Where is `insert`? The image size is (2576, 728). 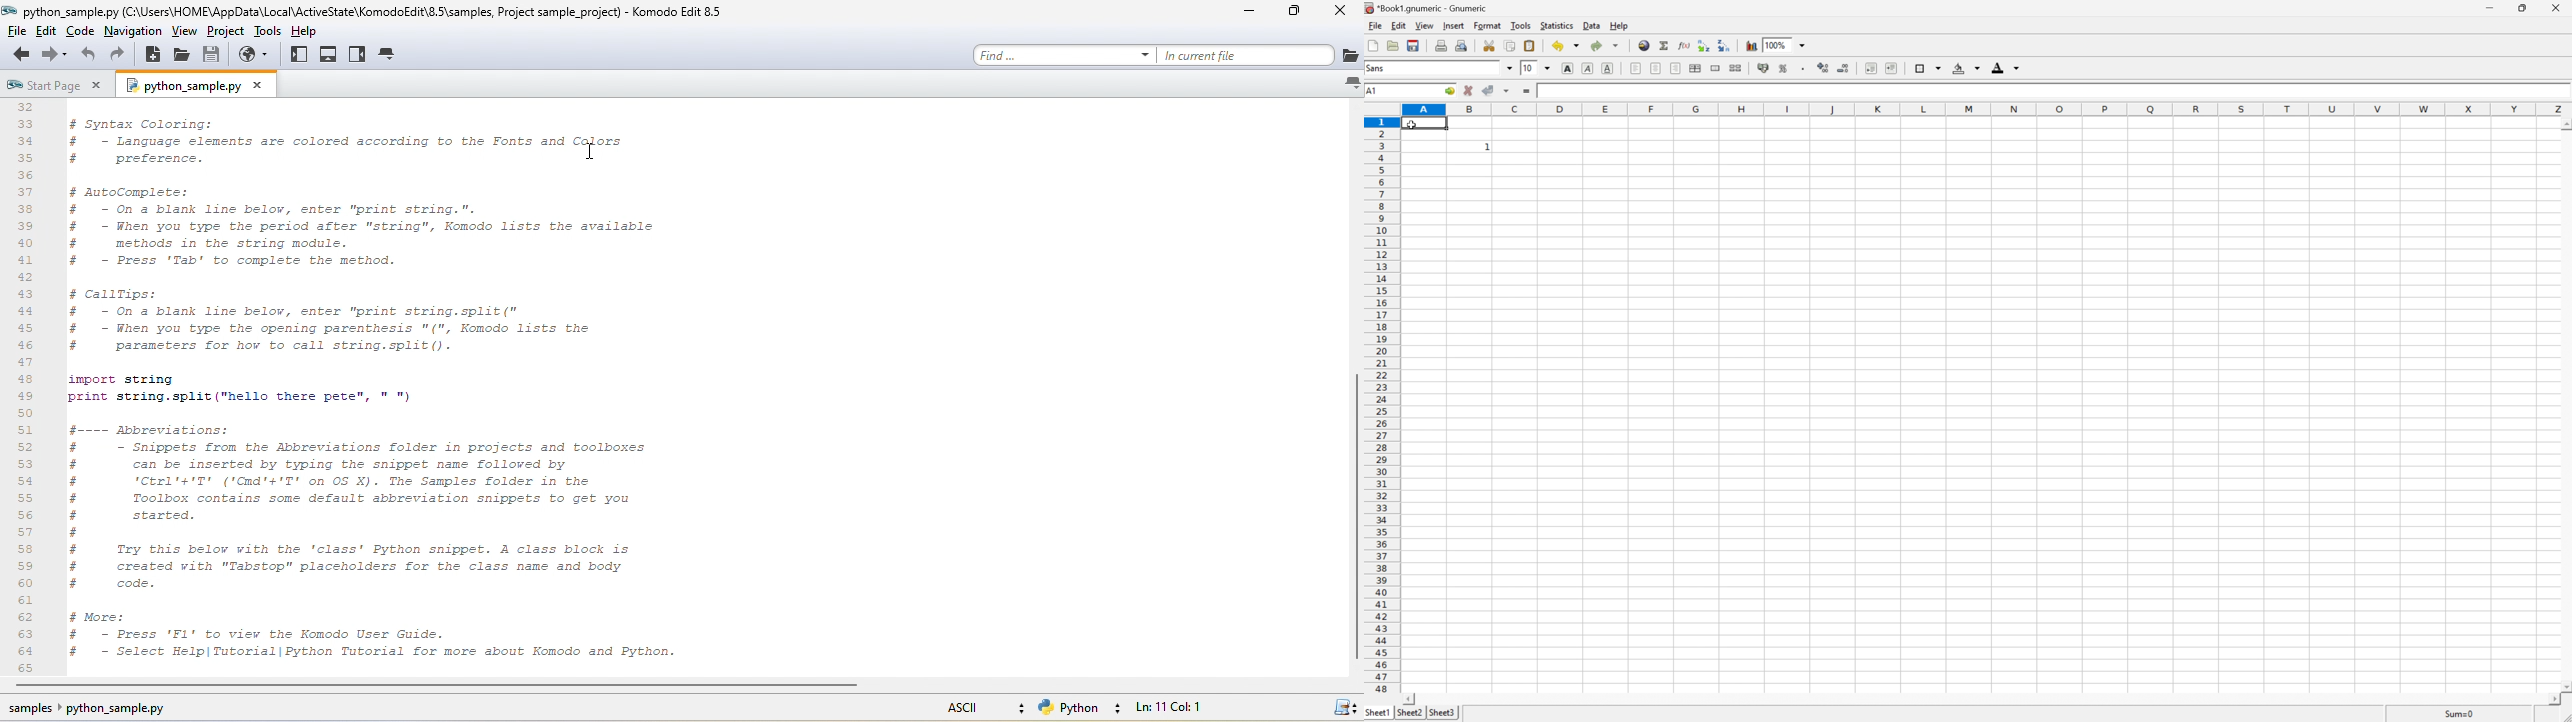 insert is located at coordinates (1454, 26).